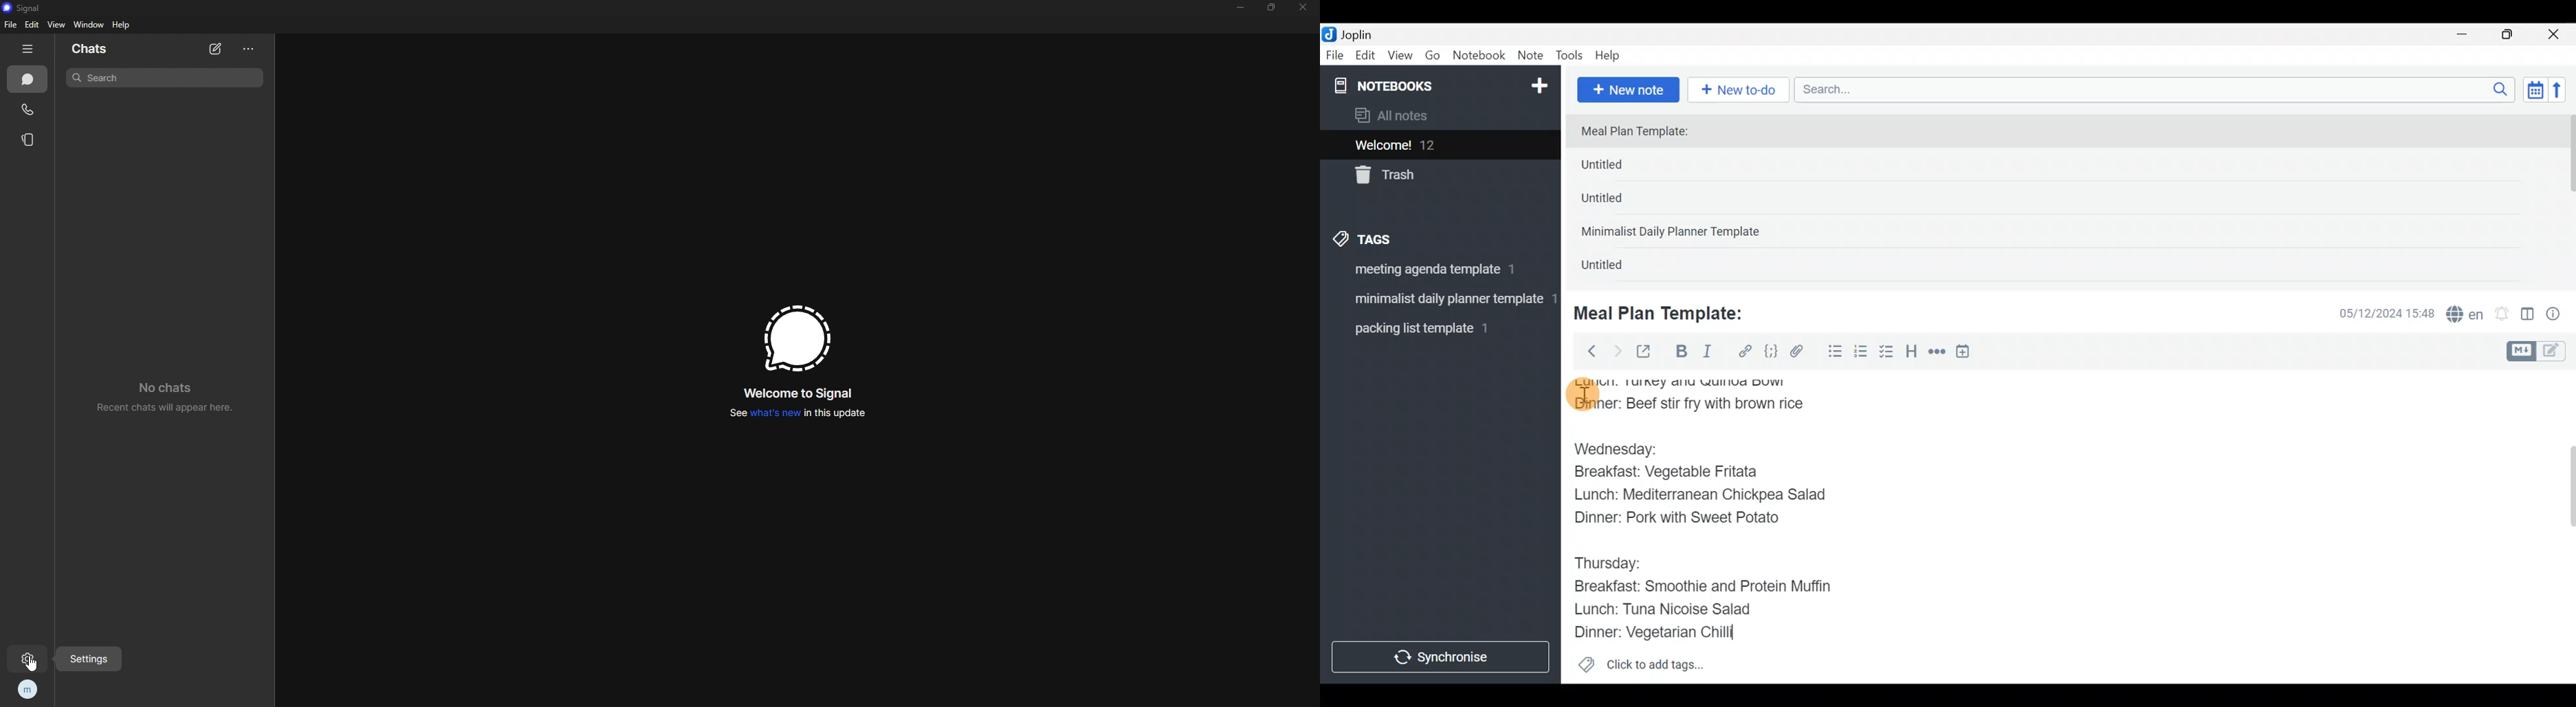 The width and height of the screenshot is (2576, 728). I want to click on Edit, so click(1366, 58).